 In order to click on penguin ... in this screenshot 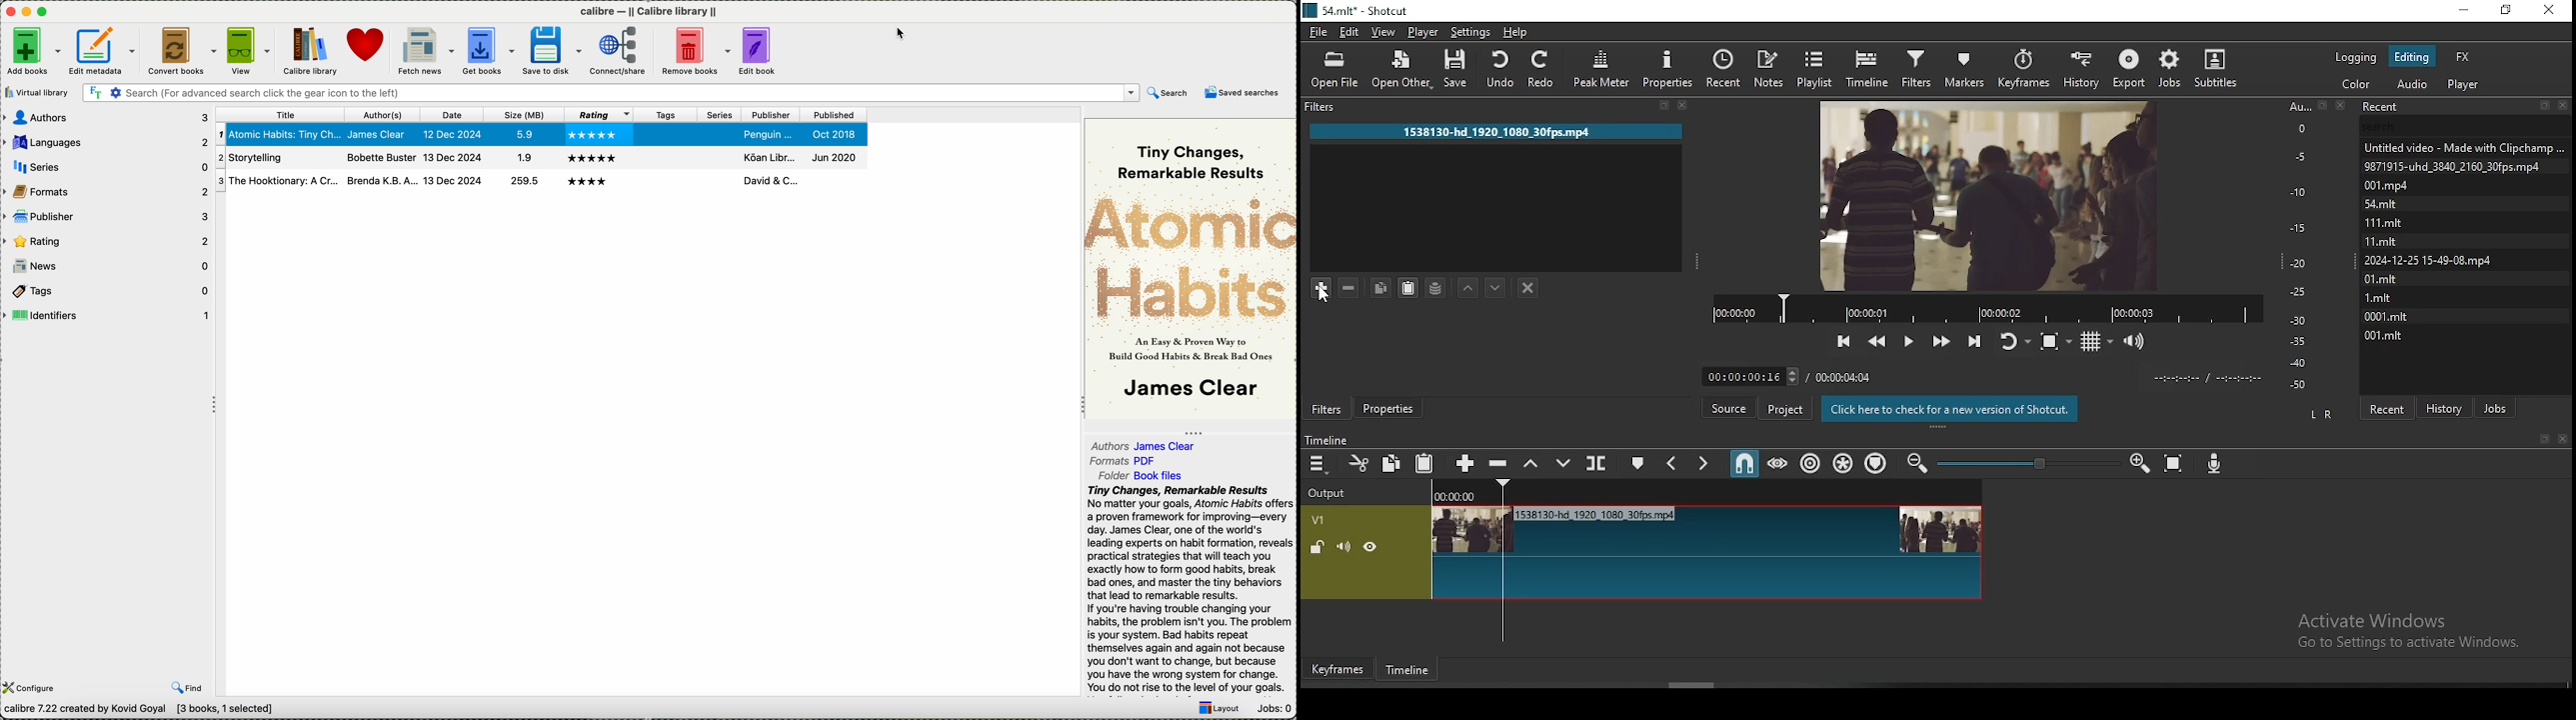, I will do `click(769, 134)`.